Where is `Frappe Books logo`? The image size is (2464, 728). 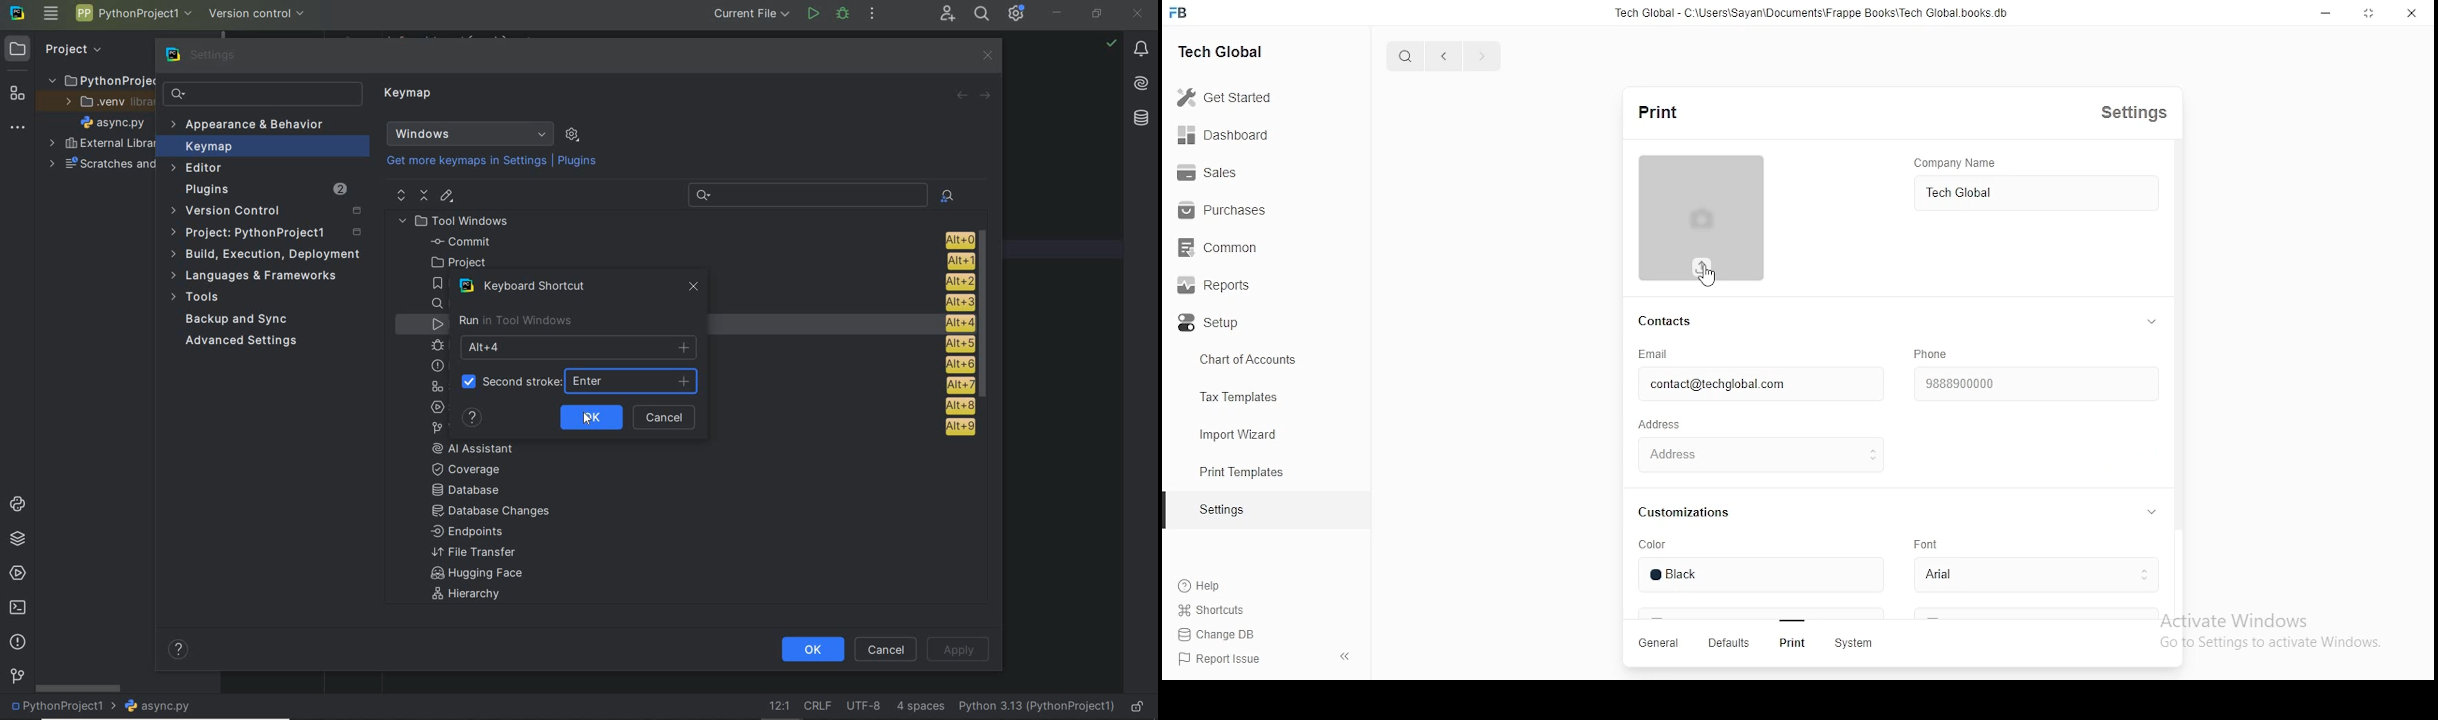
Frappe Books logo is located at coordinates (1181, 13).